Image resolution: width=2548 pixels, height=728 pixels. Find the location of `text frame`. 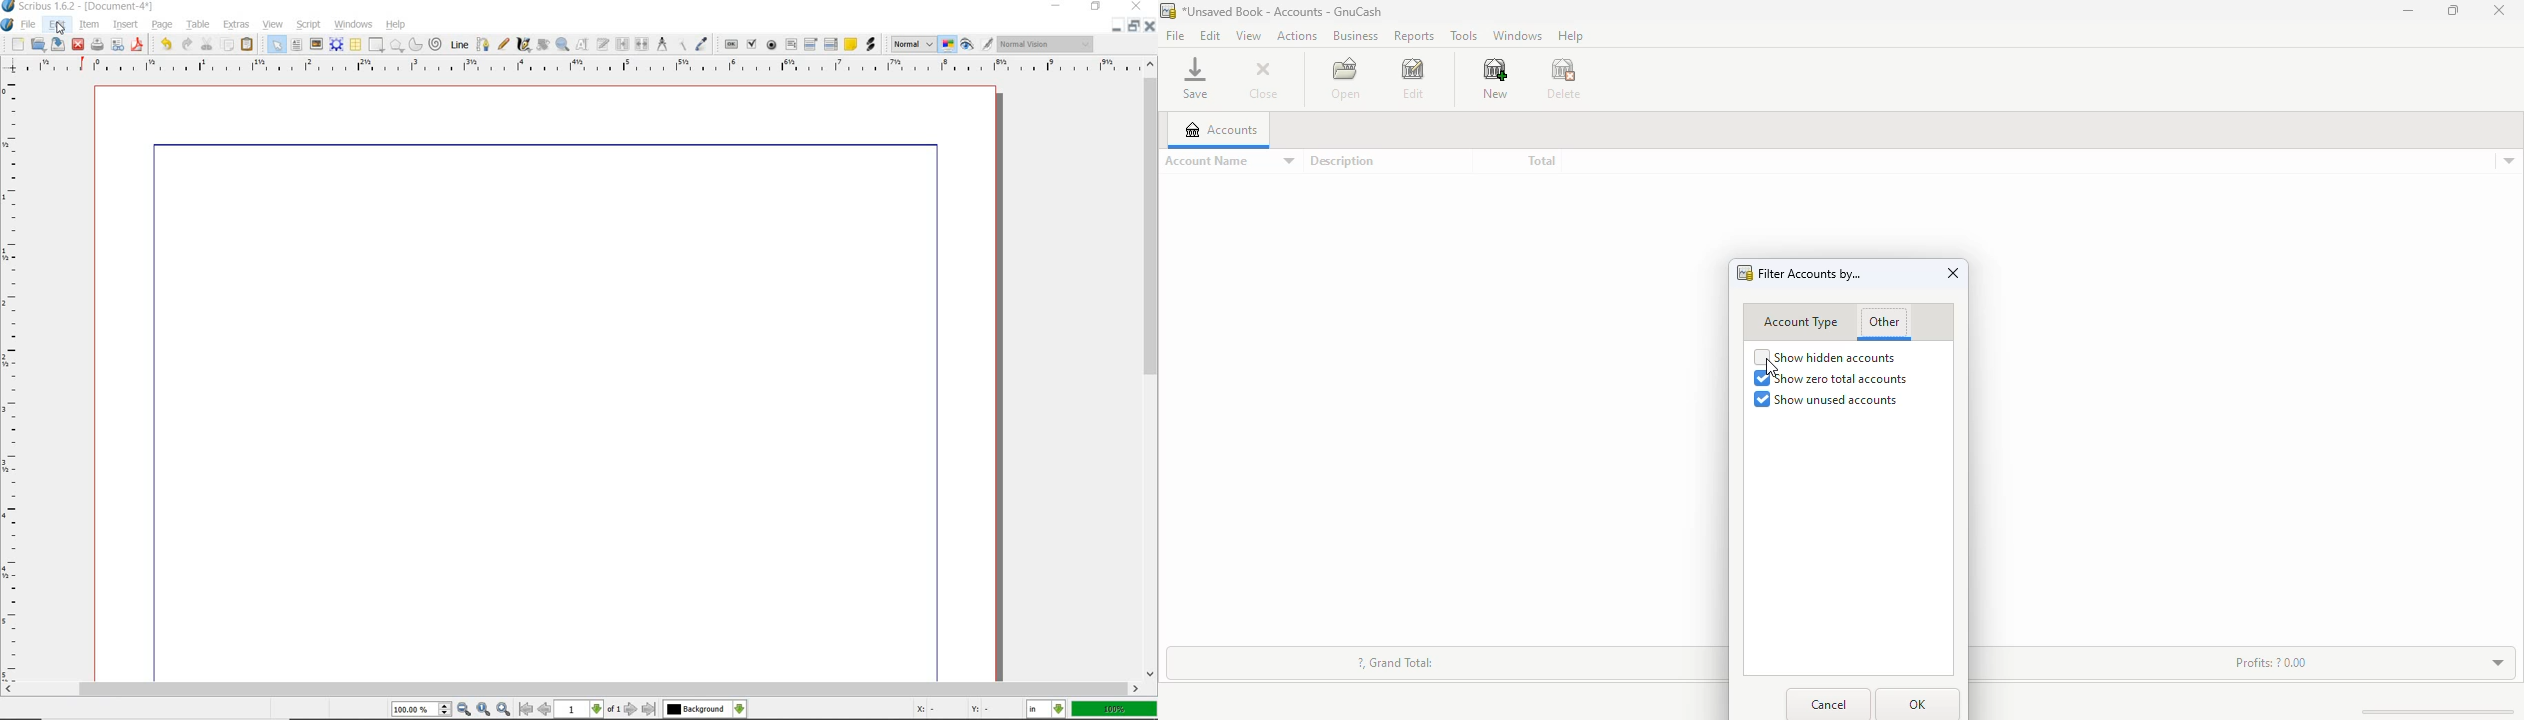

text frame is located at coordinates (298, 45).